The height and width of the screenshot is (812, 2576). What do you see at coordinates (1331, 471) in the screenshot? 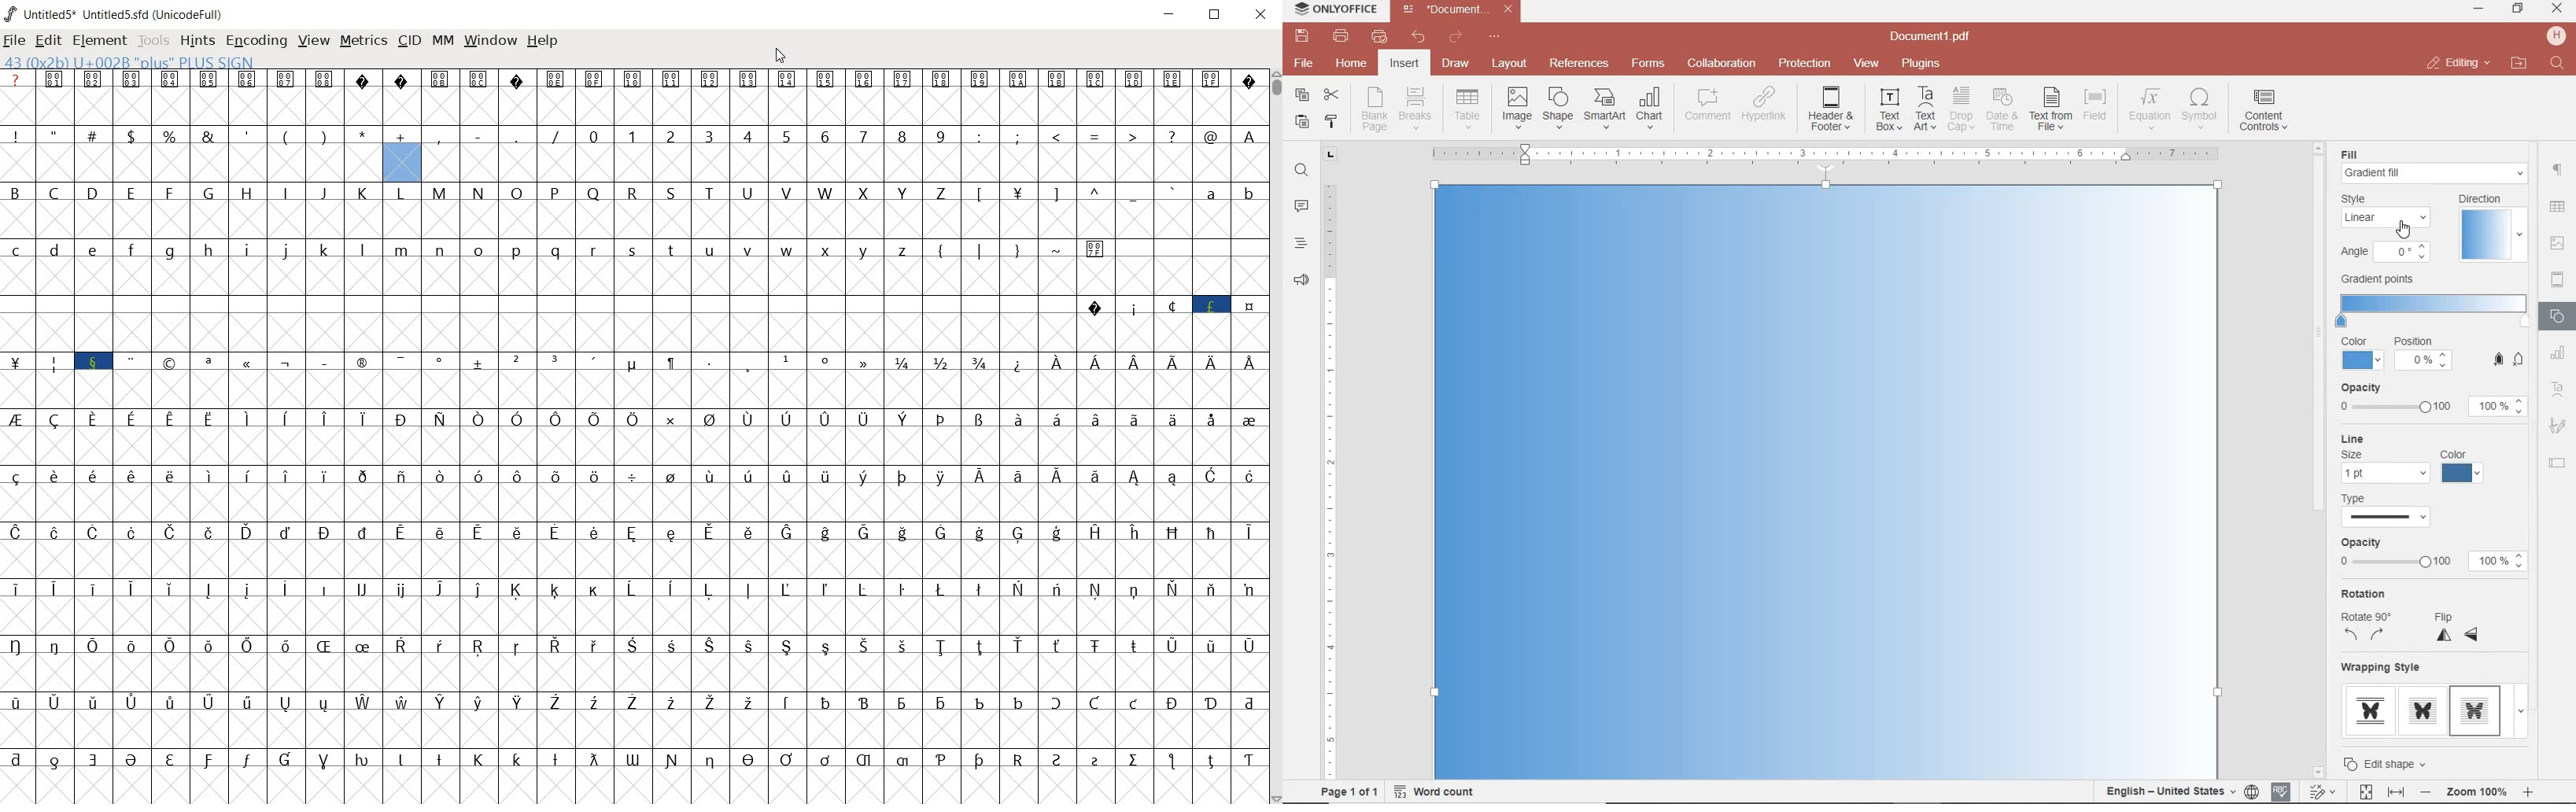
I see `ruler` at bounding box center [1331, 471].